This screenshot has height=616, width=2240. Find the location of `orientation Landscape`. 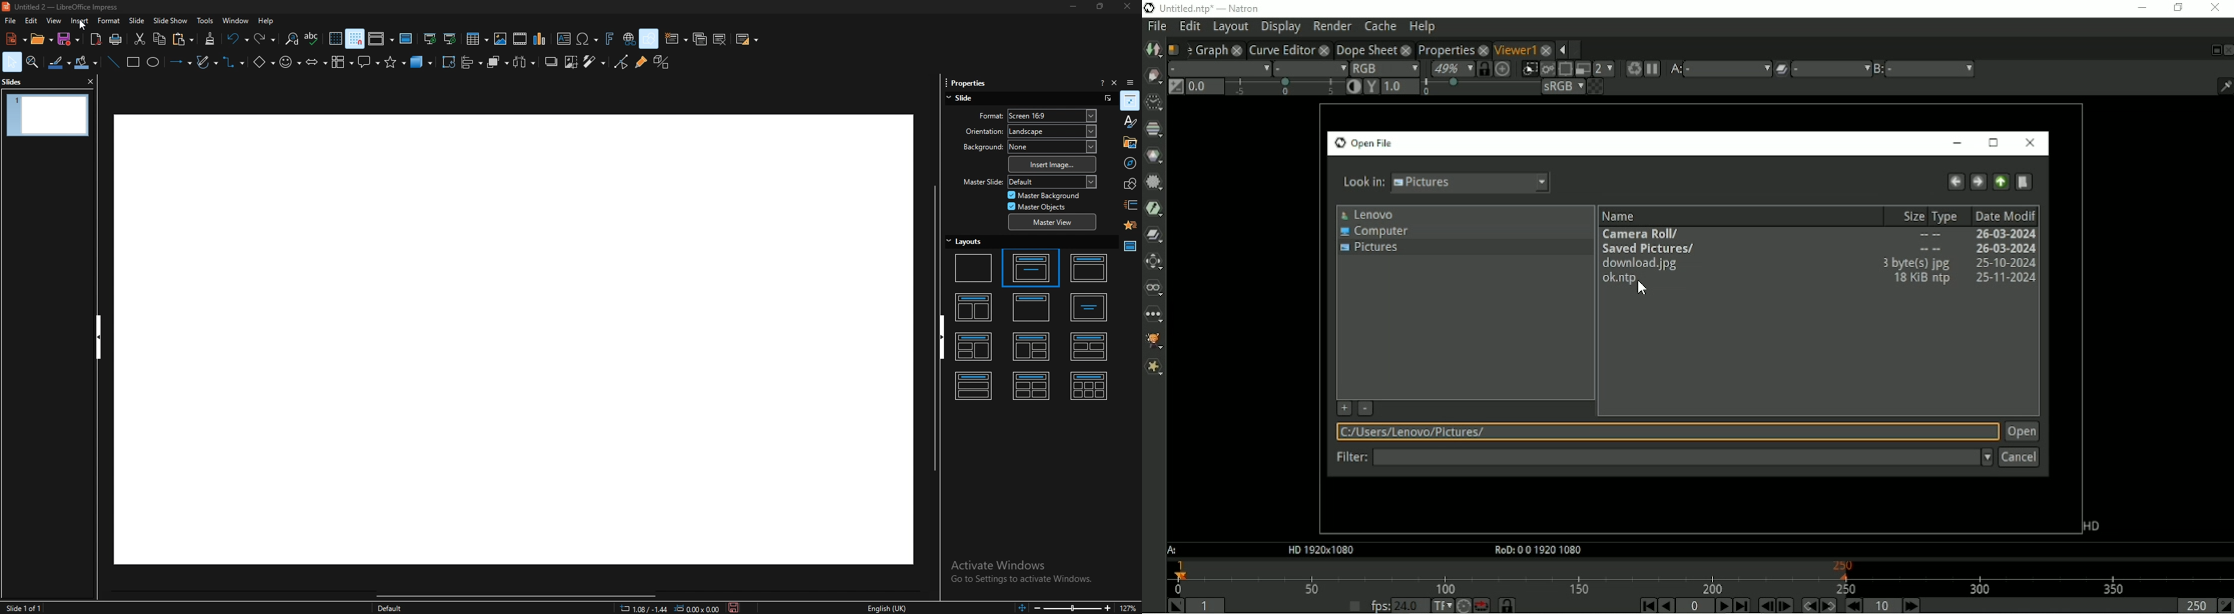

orientation Landscape is located at coordinates (1052, 131).